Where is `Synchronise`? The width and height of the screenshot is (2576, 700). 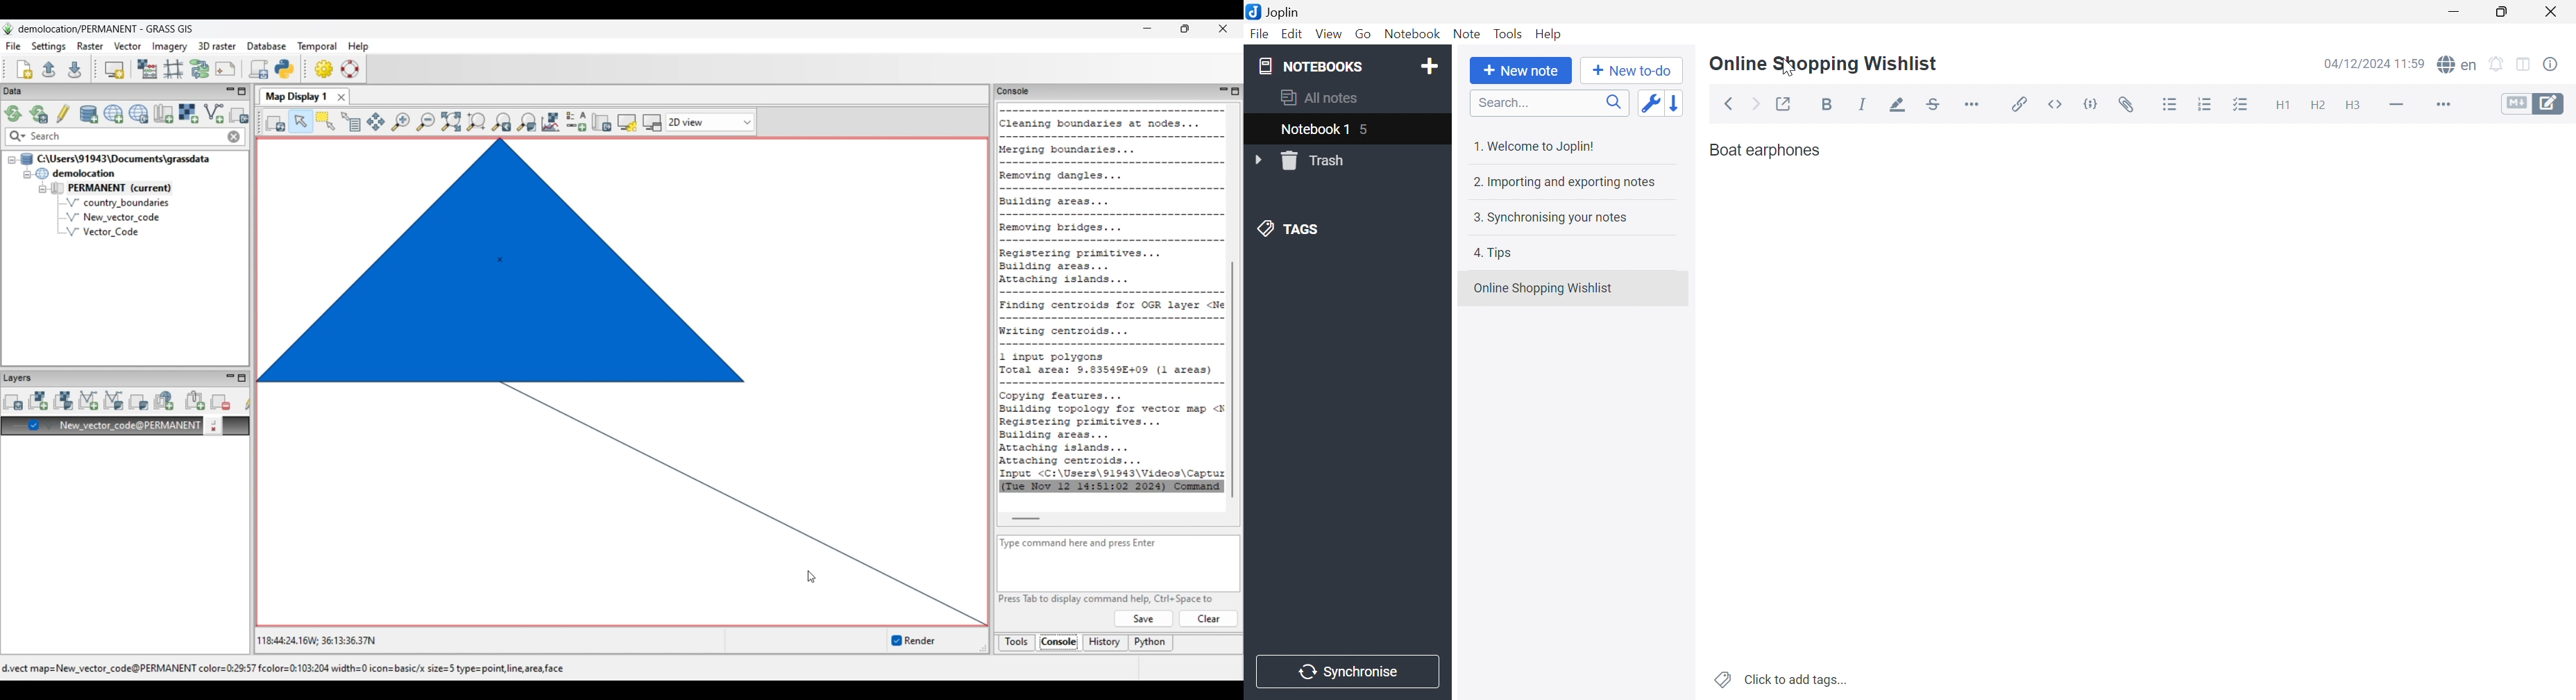 Synchronise is located at coordinates (1347, 672).